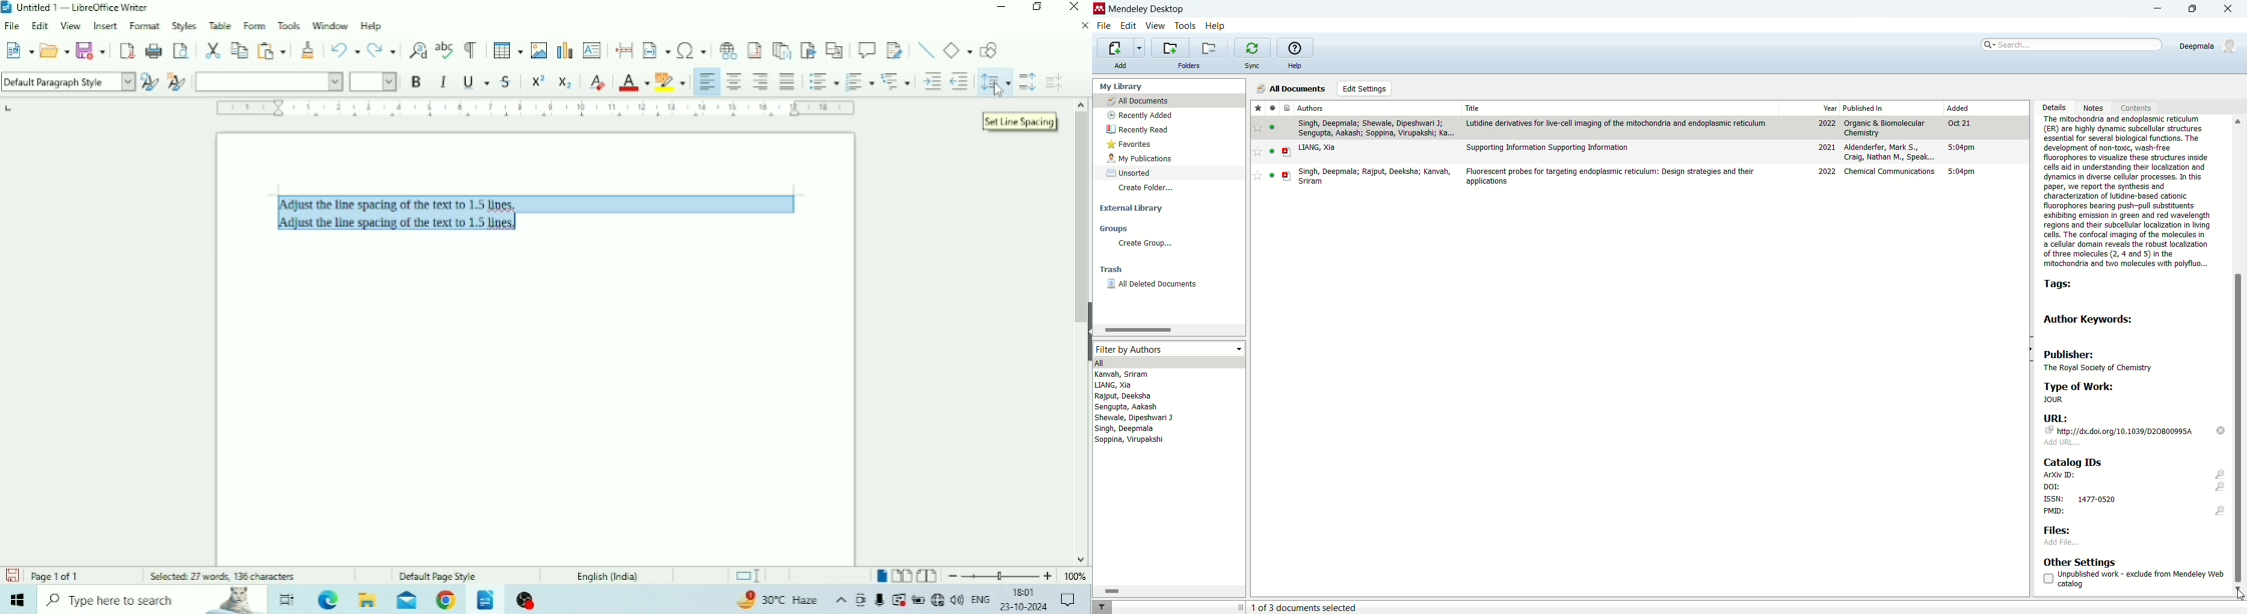 This screenshot has width=2268, height=616. What do you see at coordinates (1190, 66) in the screenshot?
I see `folders` at bounding box center [1190, 66].